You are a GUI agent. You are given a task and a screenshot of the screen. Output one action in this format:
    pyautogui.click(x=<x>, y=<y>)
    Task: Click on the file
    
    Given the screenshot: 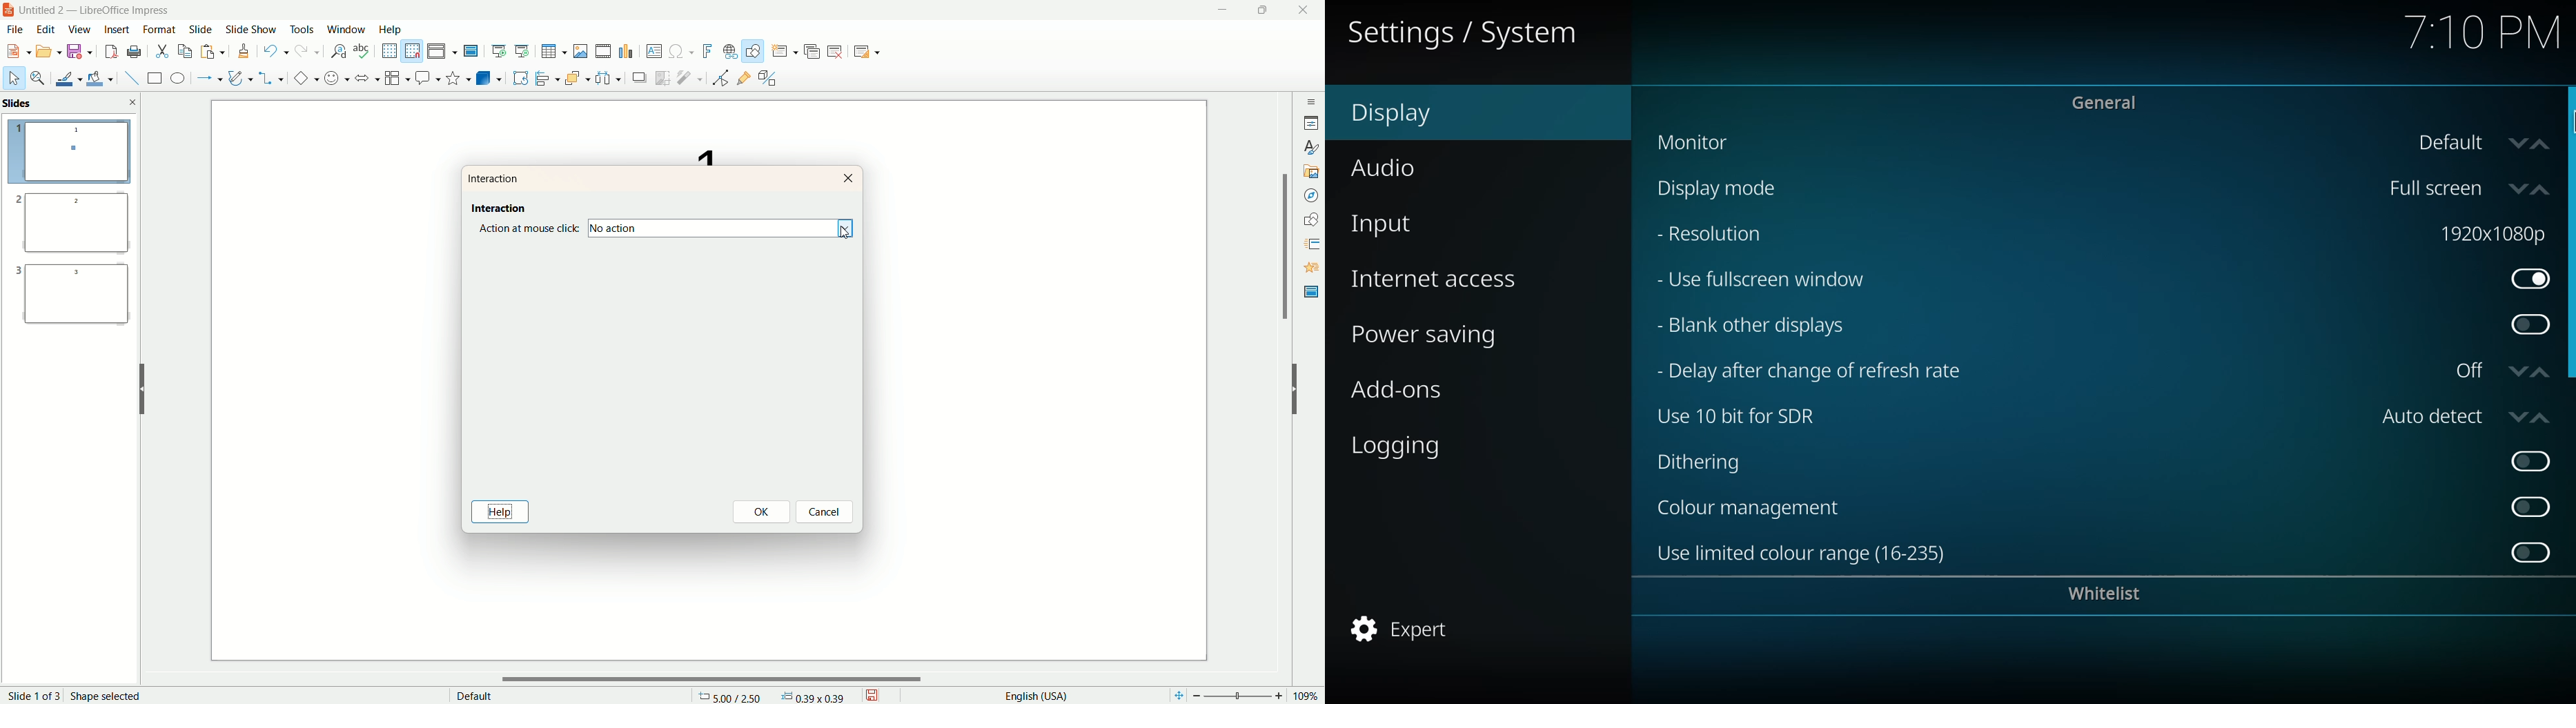 What is the action you would take?
    pyautogui.click(x=19, y=30)
    